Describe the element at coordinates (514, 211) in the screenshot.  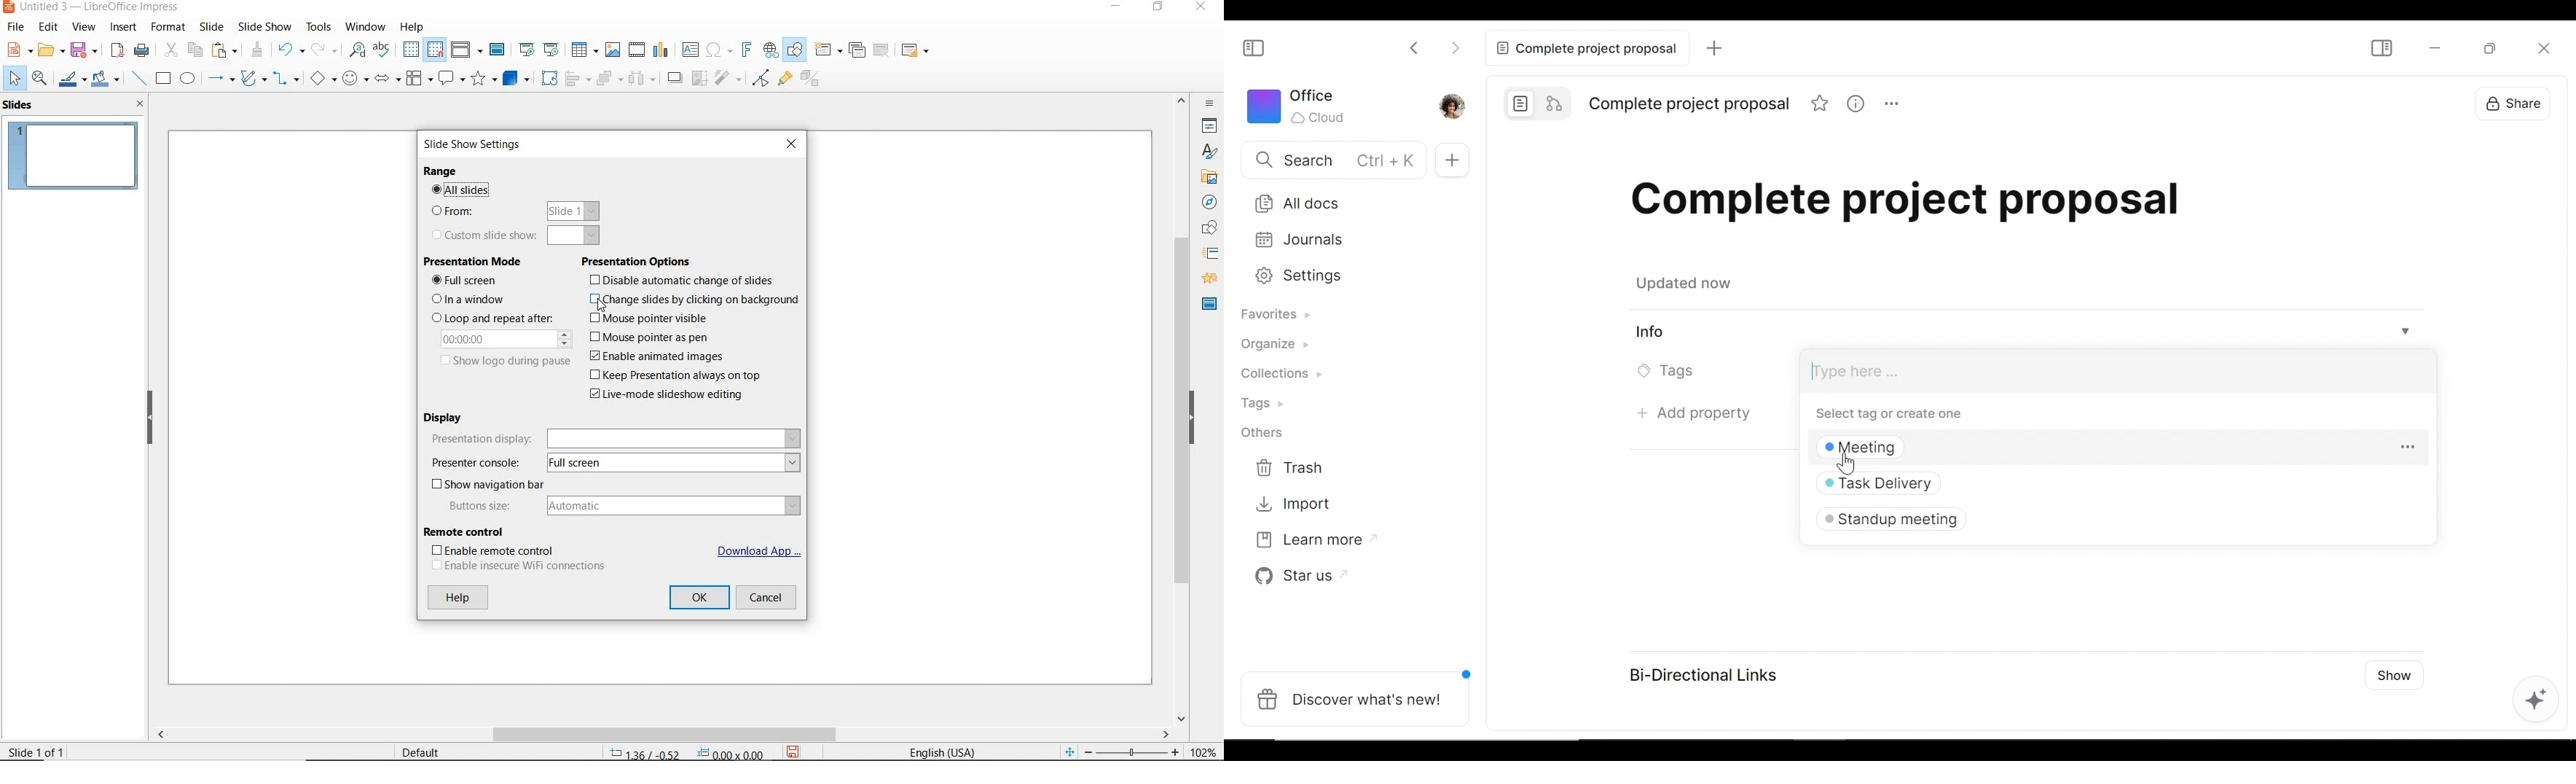
I see `FROM` at that location.